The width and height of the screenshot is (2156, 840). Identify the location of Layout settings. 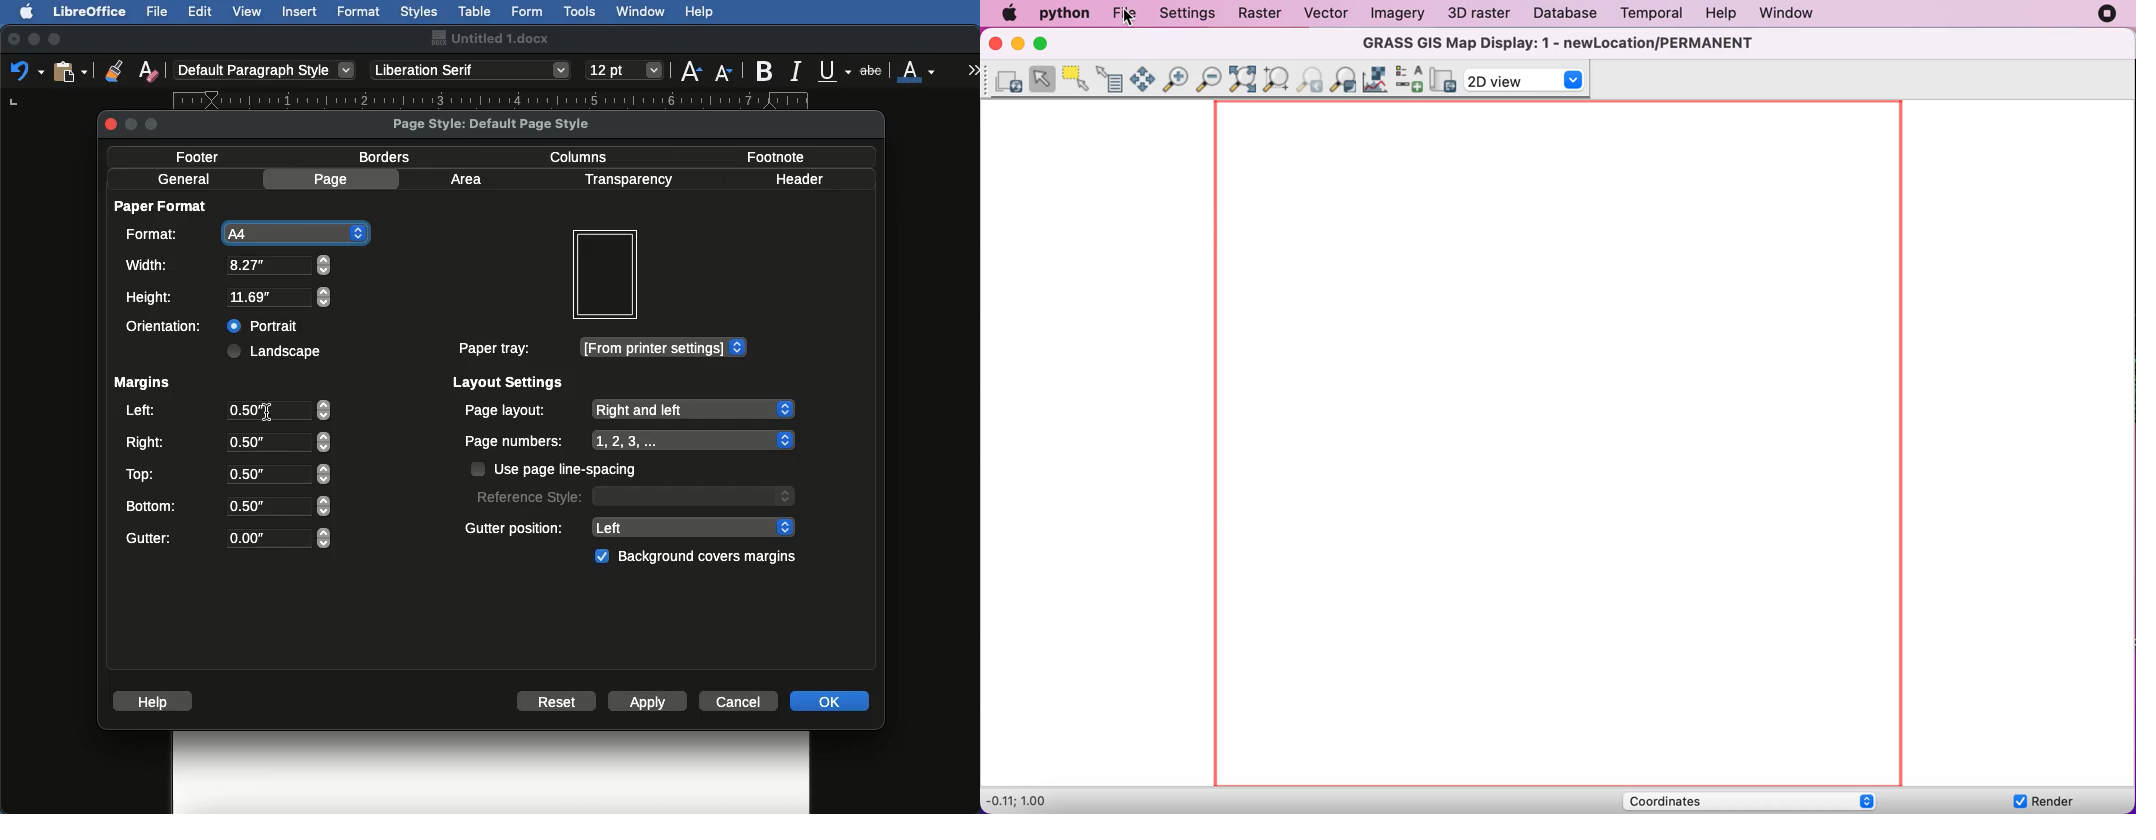
(509, 382).